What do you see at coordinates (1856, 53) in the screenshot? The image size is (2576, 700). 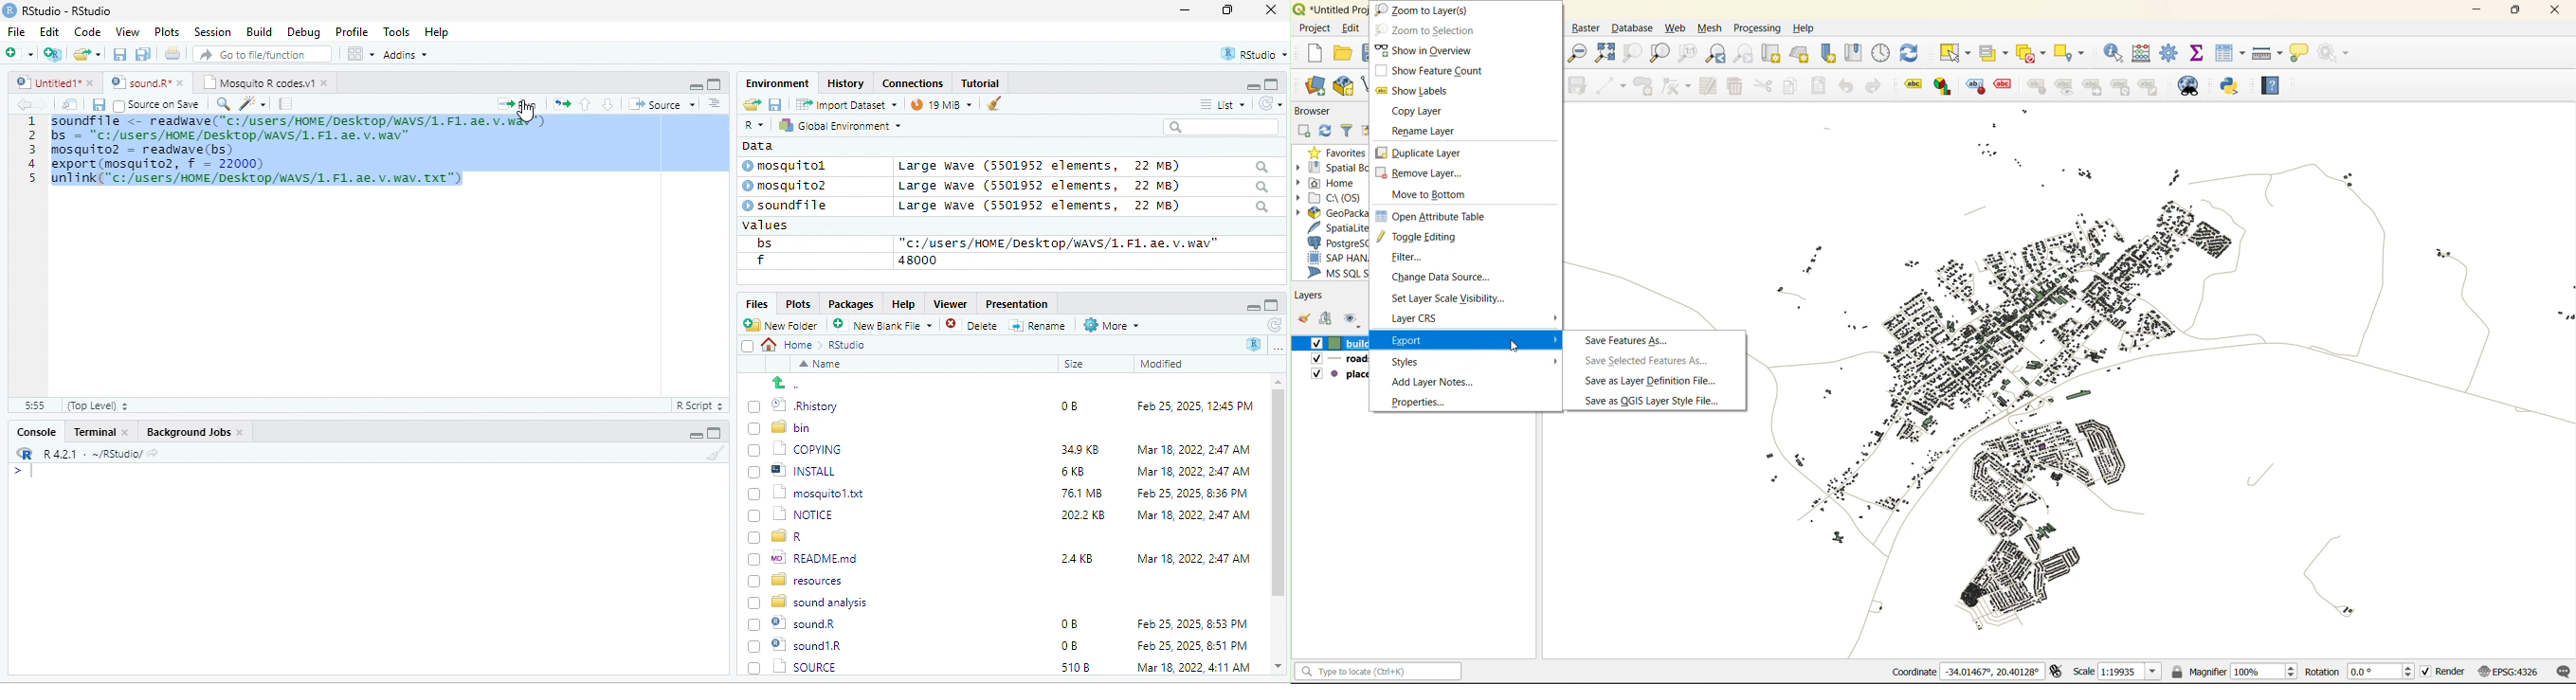 I see `show spatial bookmark` at bounding box center [1856, 53].